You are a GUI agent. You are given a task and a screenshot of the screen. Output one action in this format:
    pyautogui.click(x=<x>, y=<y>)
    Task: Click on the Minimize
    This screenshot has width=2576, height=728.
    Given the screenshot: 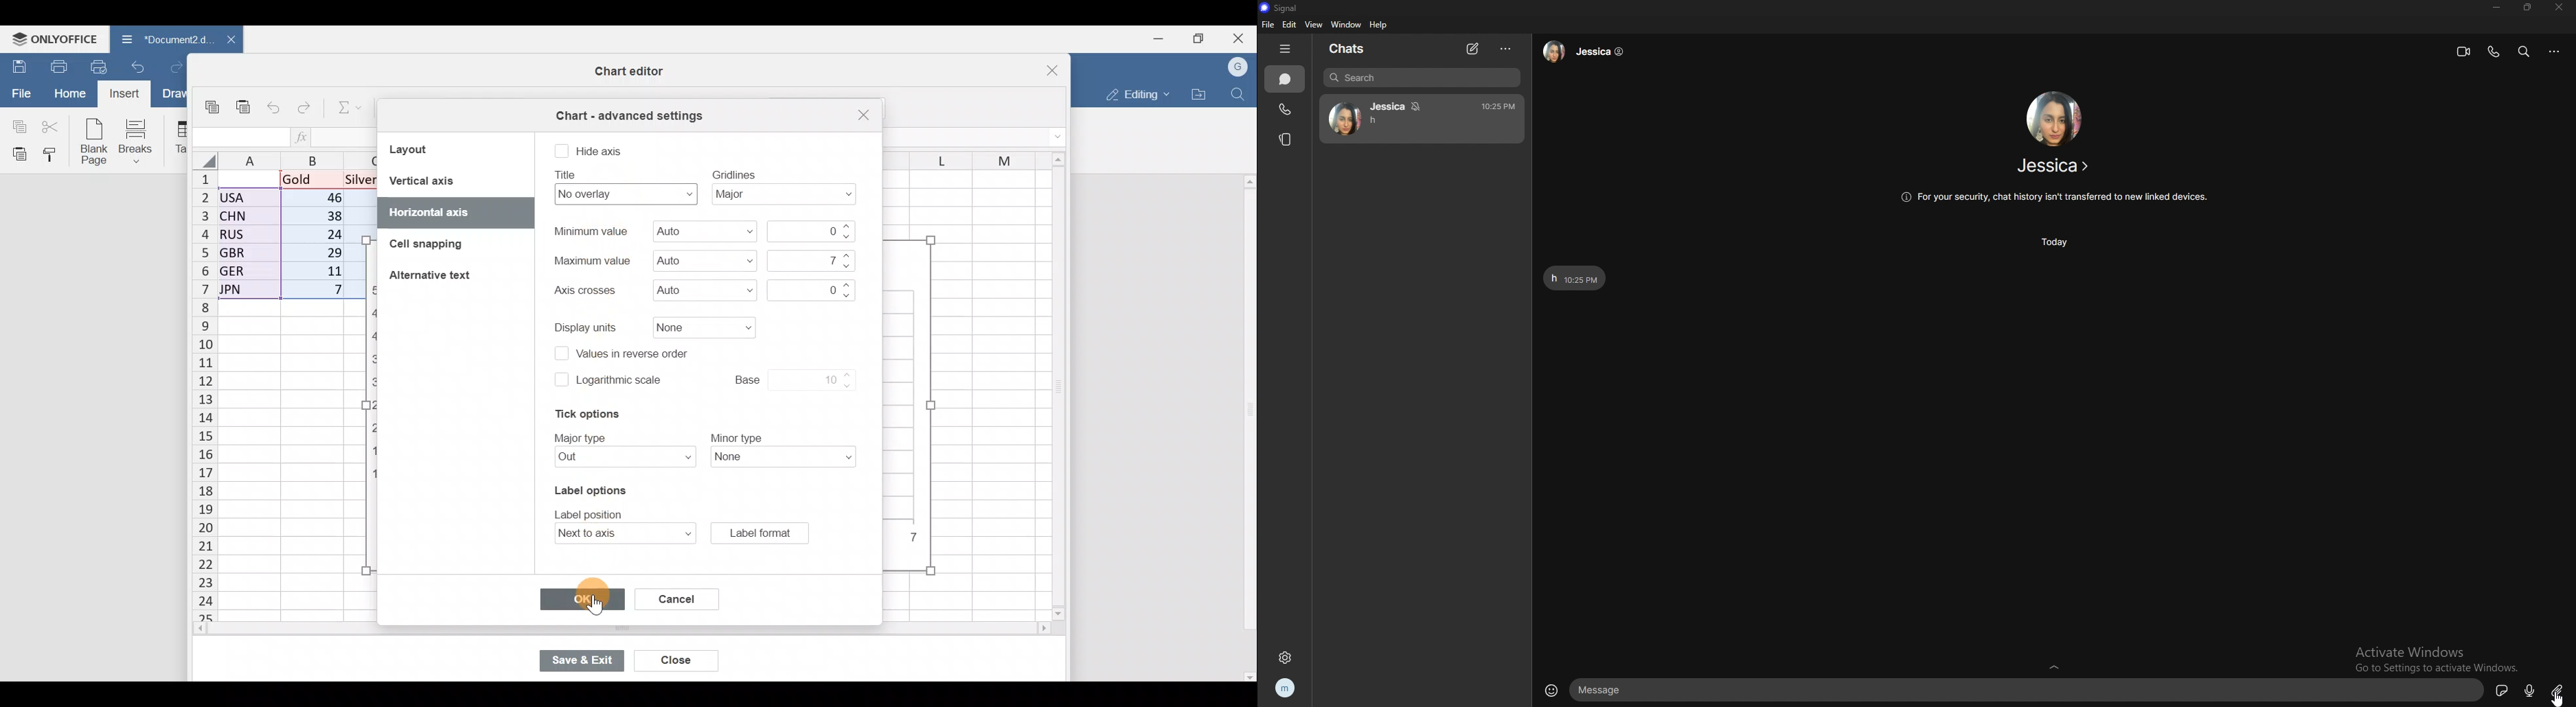 What is the action you would take?
    pyautogui.click(x=1155, y=40)
    